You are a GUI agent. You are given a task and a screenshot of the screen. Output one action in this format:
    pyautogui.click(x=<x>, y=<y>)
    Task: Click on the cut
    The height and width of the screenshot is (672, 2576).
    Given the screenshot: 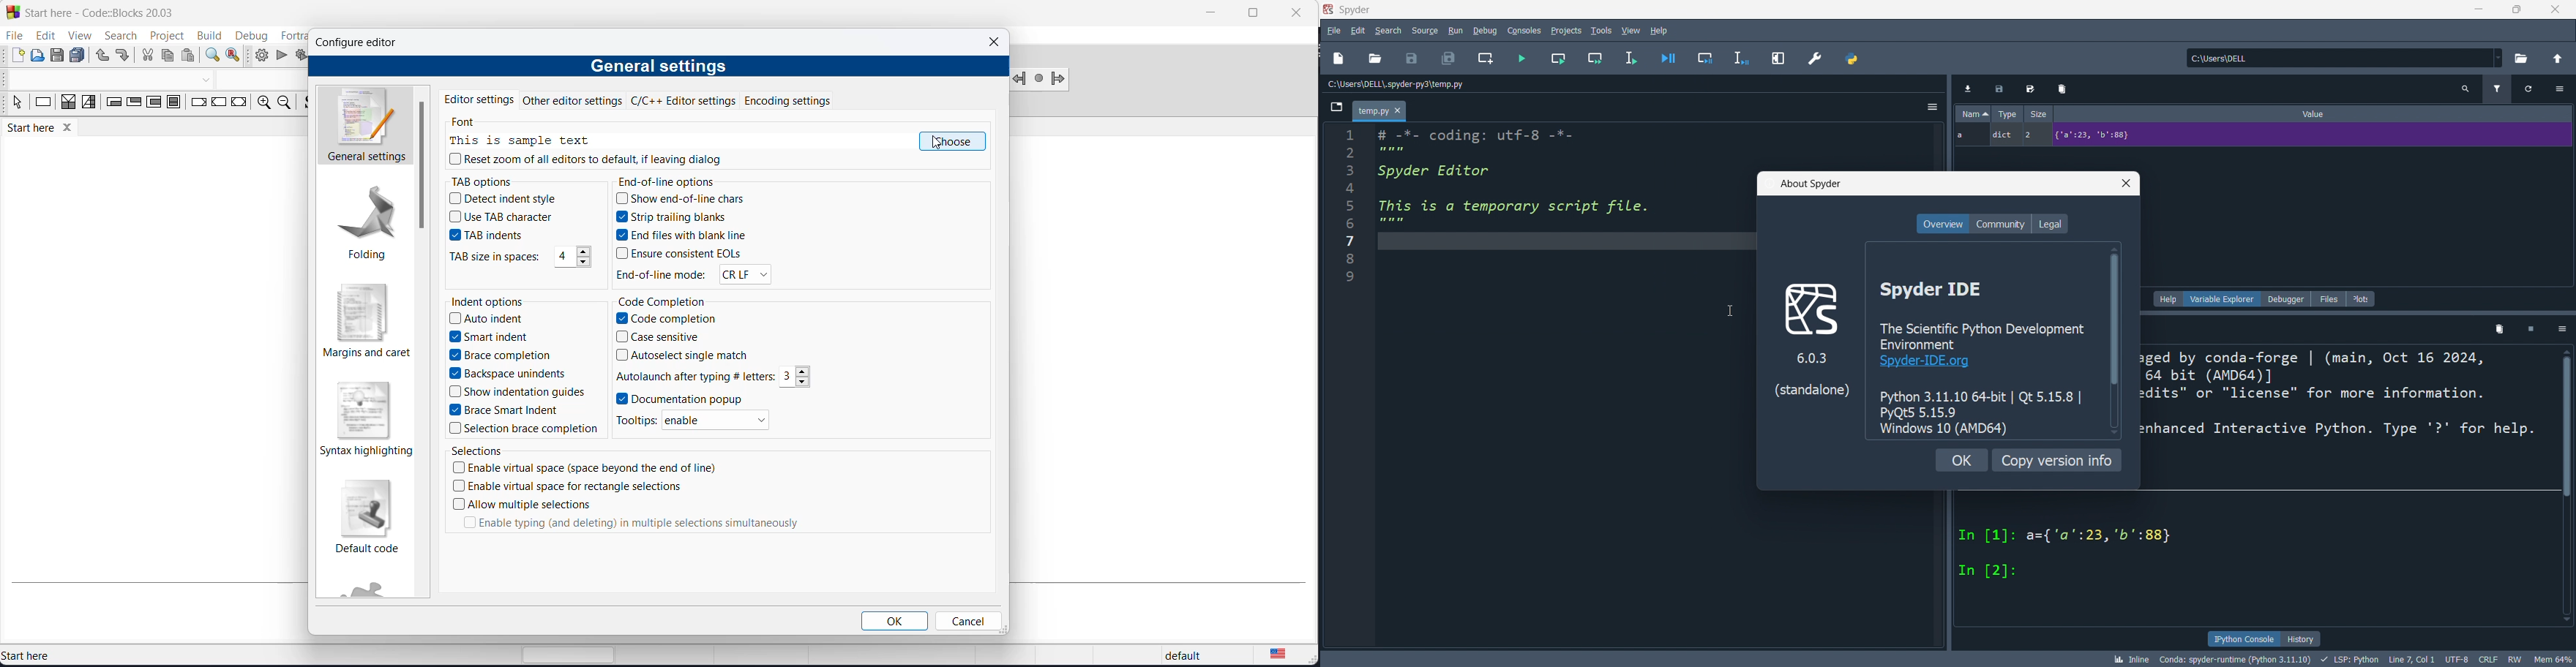 What is the action you would take?
    pyautogui.click(x=147, y=57)
    